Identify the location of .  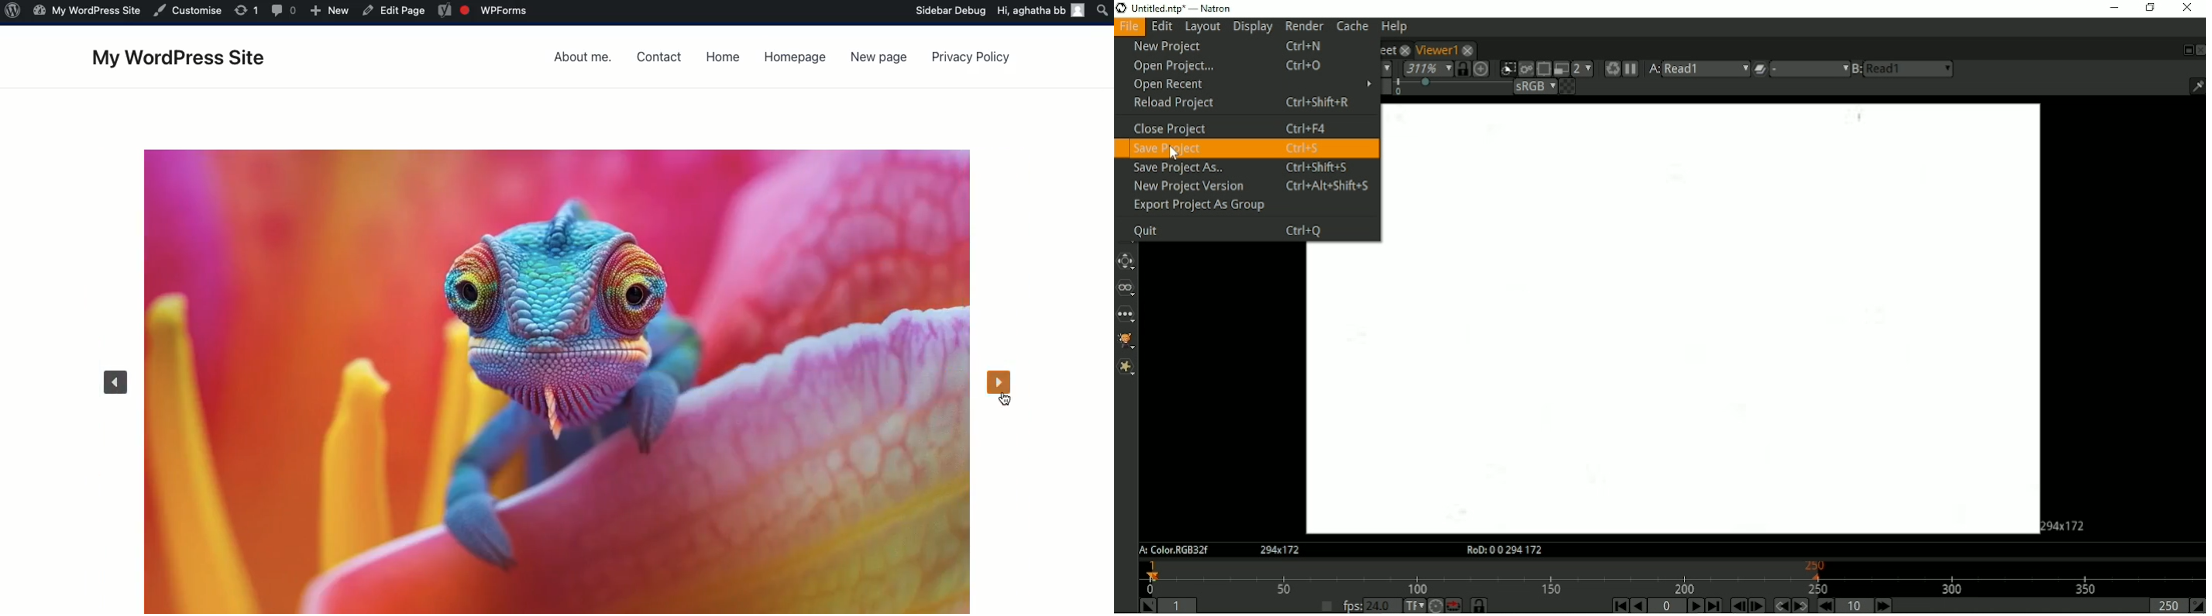
(248, 11).